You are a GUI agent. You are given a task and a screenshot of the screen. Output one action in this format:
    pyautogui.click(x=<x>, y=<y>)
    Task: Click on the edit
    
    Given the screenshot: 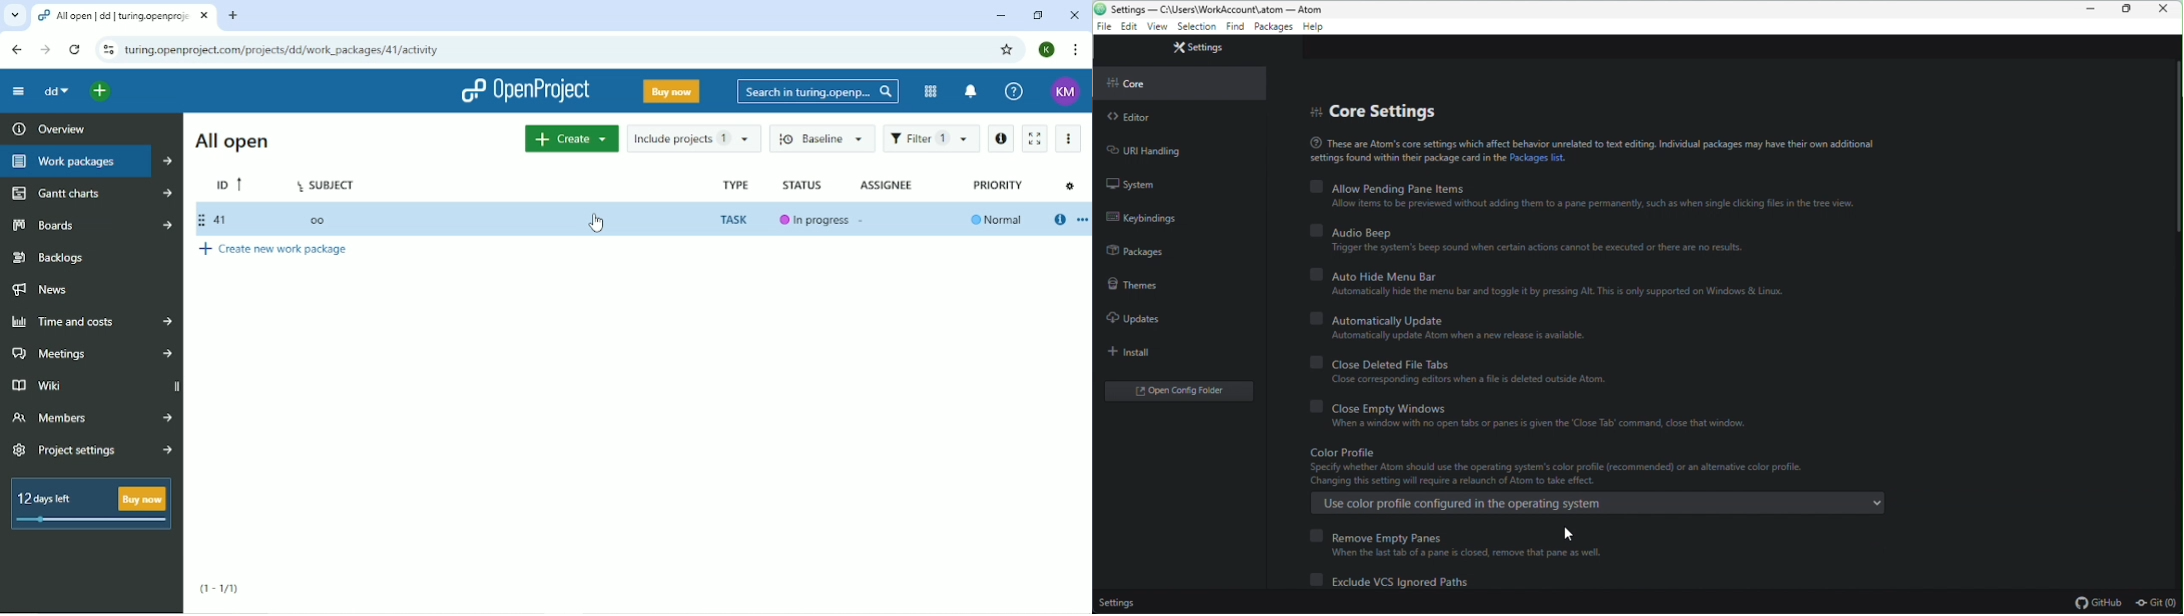 What is the action you would take?
    pyautogui.click(x=1129, y=29)
    